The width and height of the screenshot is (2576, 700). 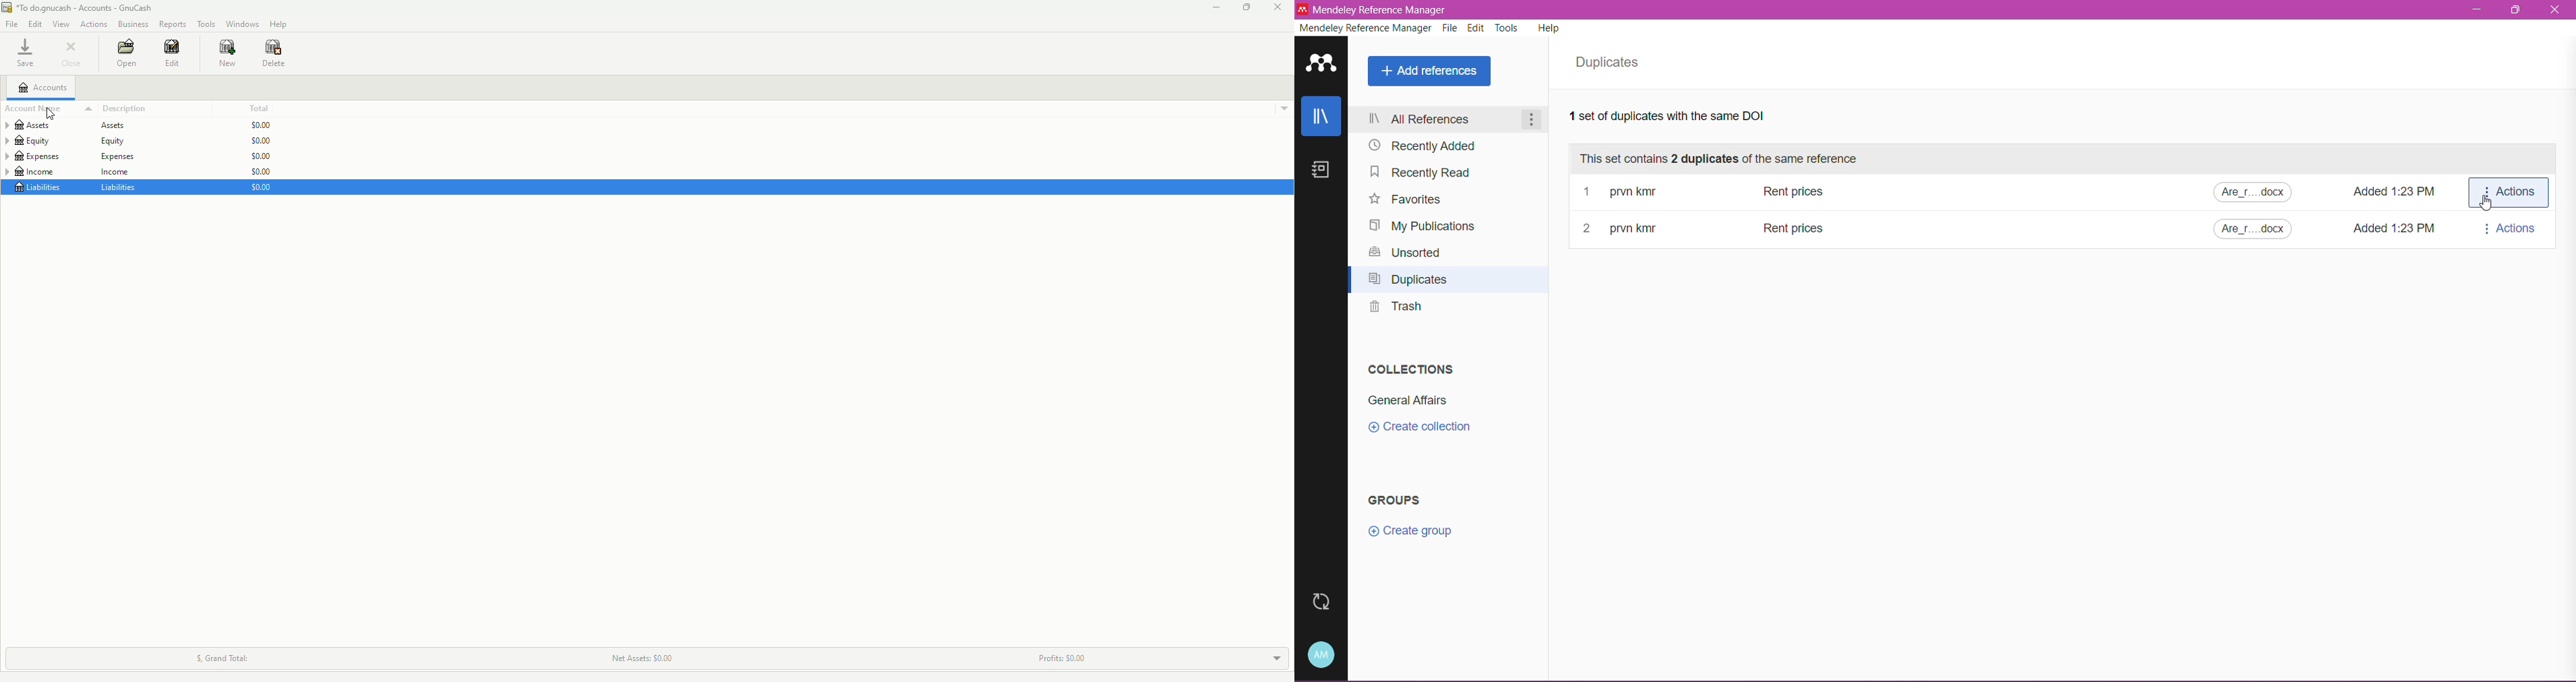 What do you see at coordinates (1666, 192) in the screenshot?
I see `Author names` at bounding box center [1666, 192].